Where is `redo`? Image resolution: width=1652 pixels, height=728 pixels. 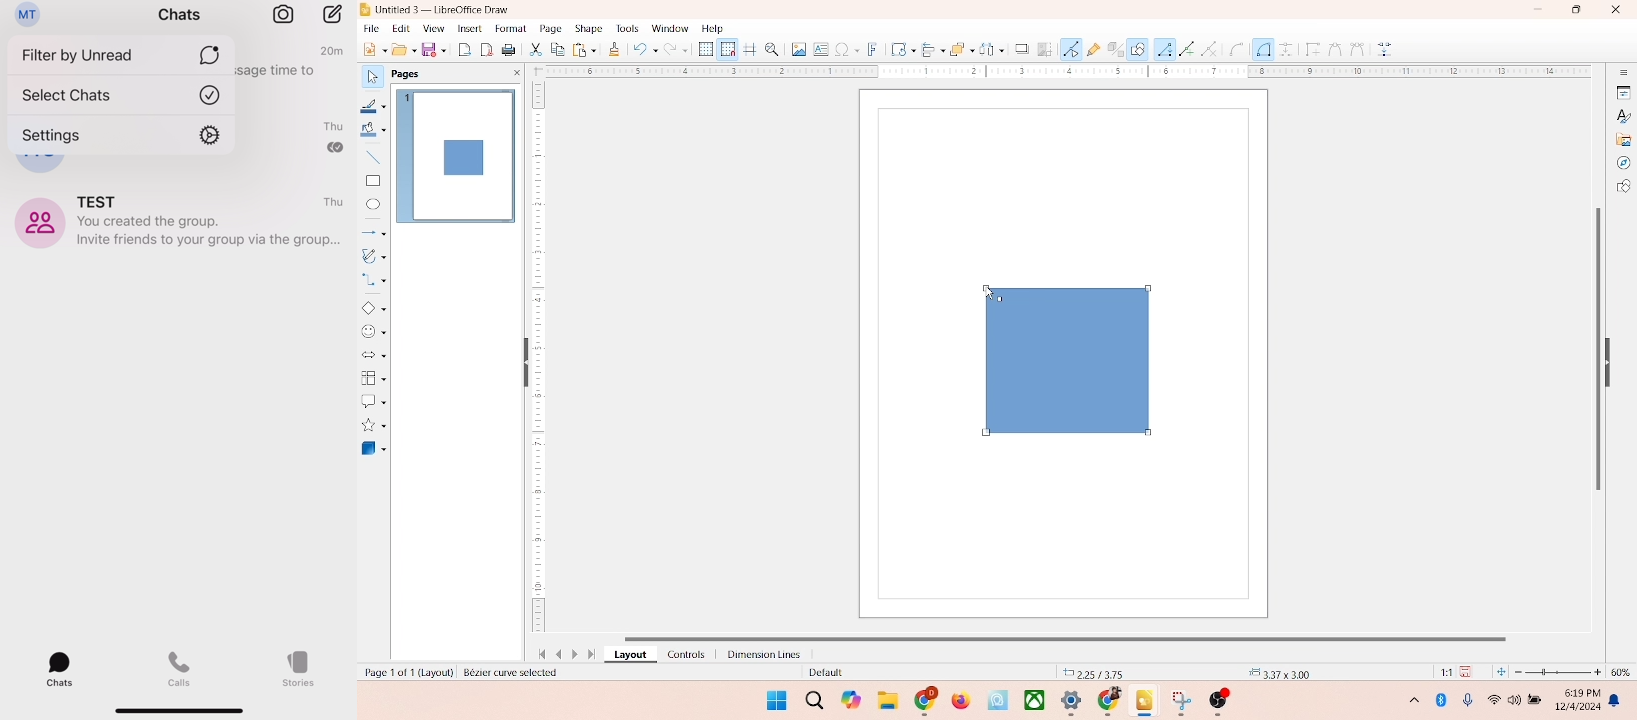
redo is located at coordinates (680, 51).